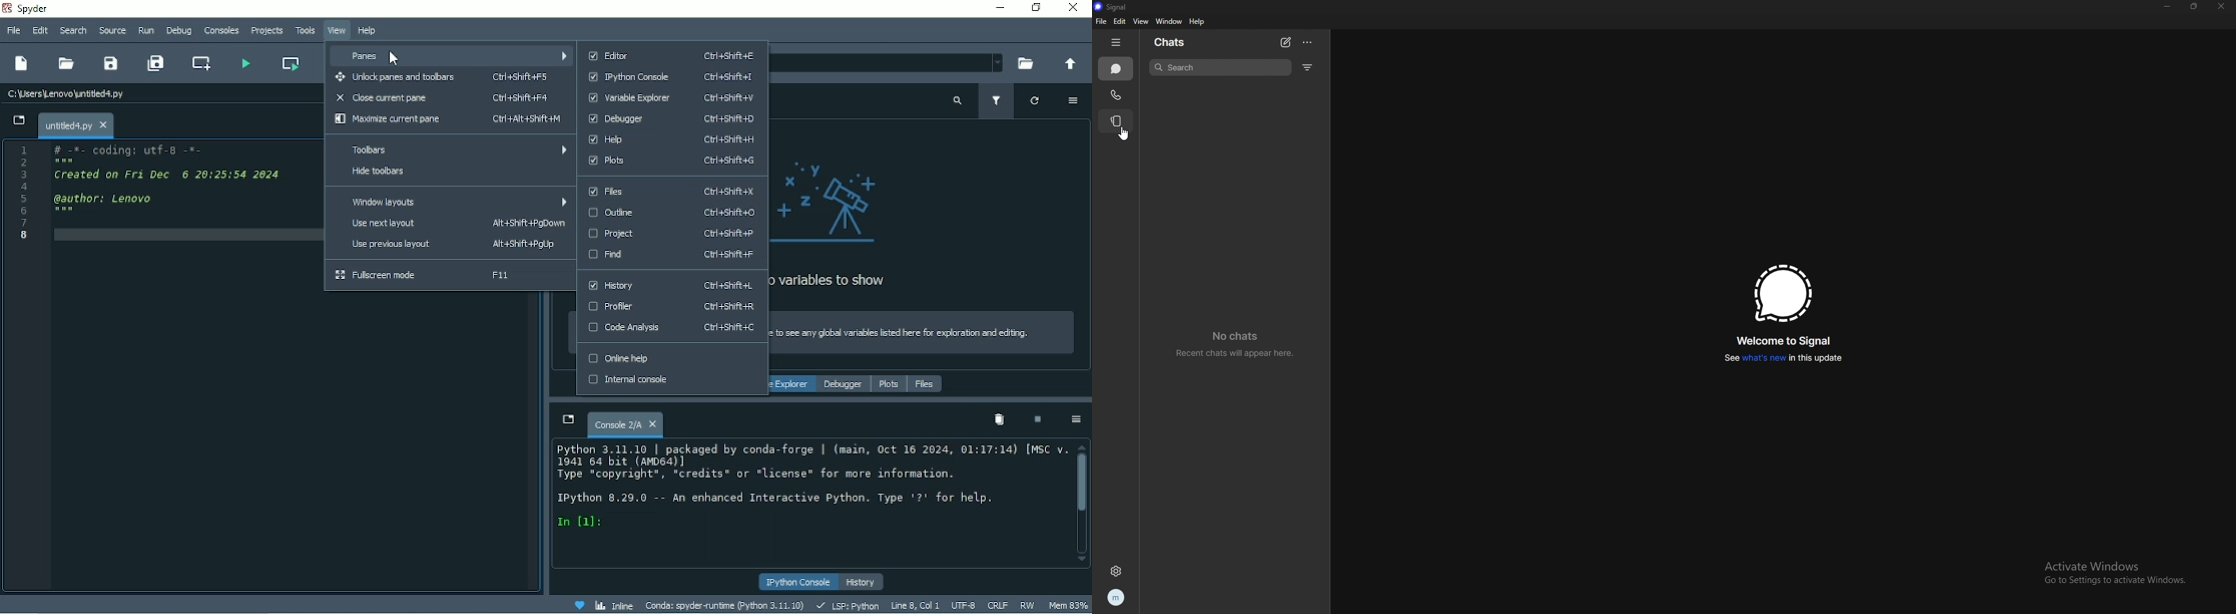 This screenshot has height=616, width=2240. What do you see at coordinates (147, 30) in the screenshot?
I see `Run` at bounding box center [147, 30].